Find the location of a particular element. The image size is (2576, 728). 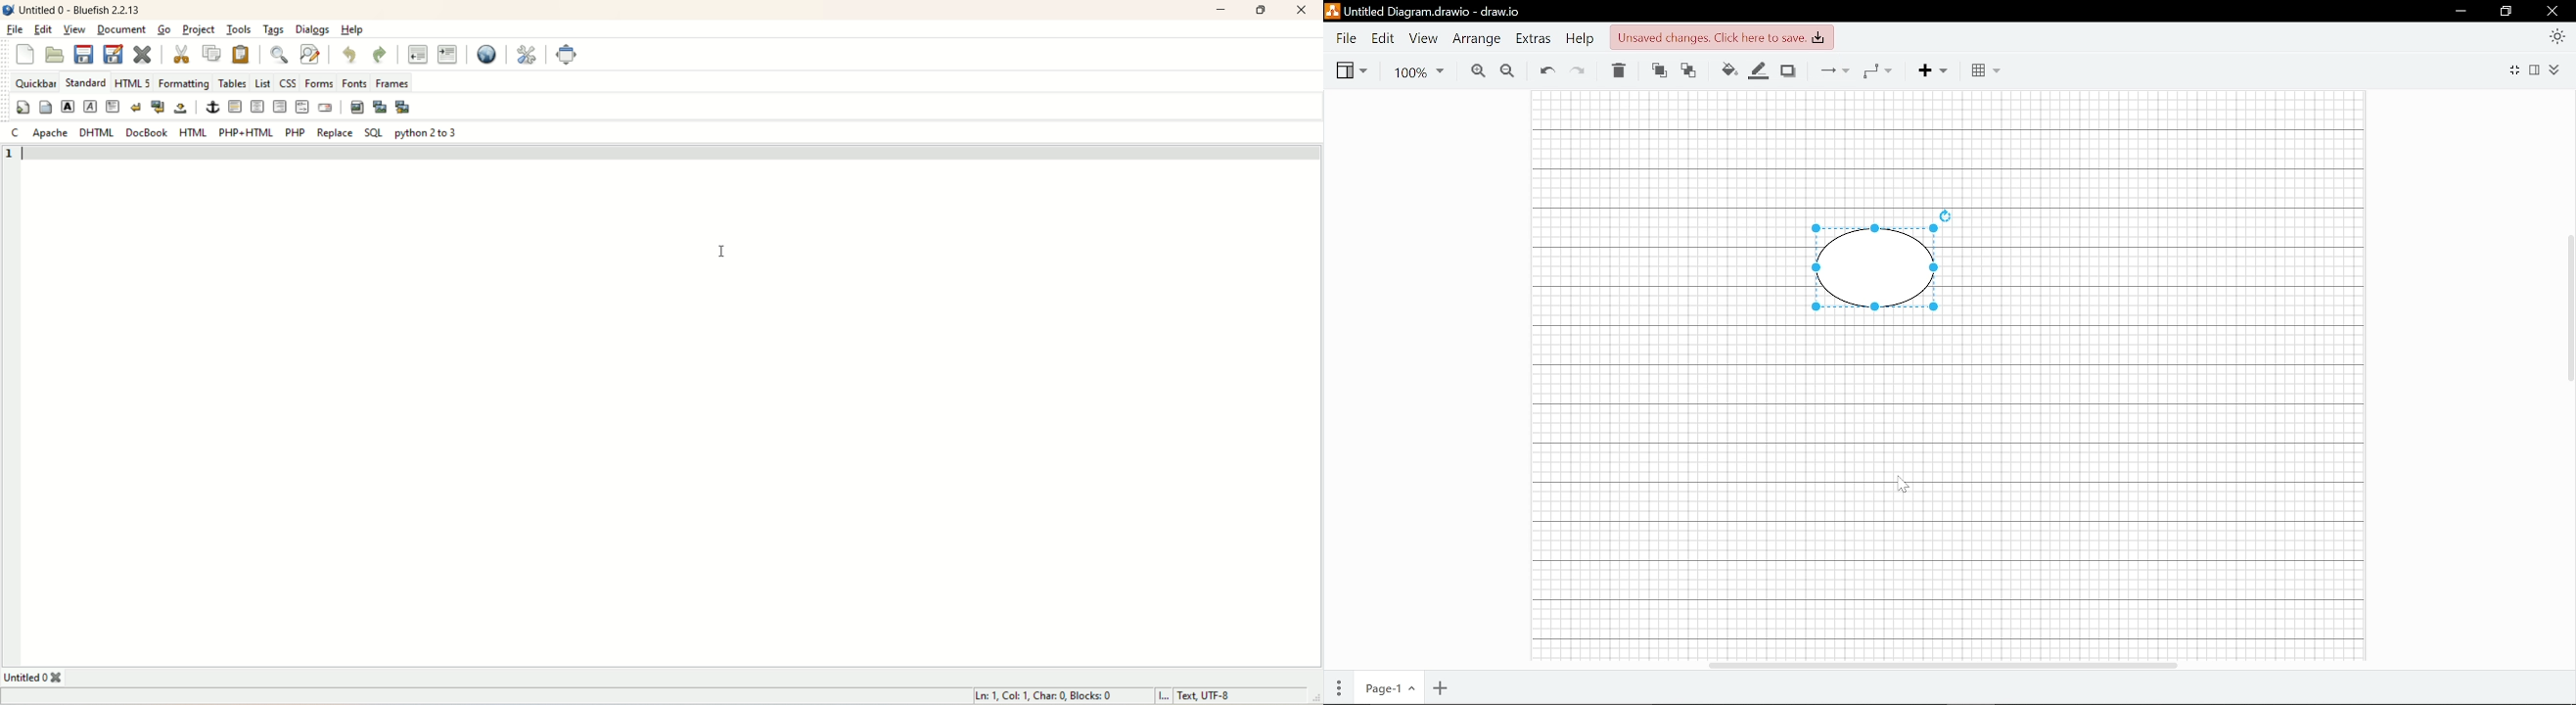

Current page is located at coordinates (1391, 689).